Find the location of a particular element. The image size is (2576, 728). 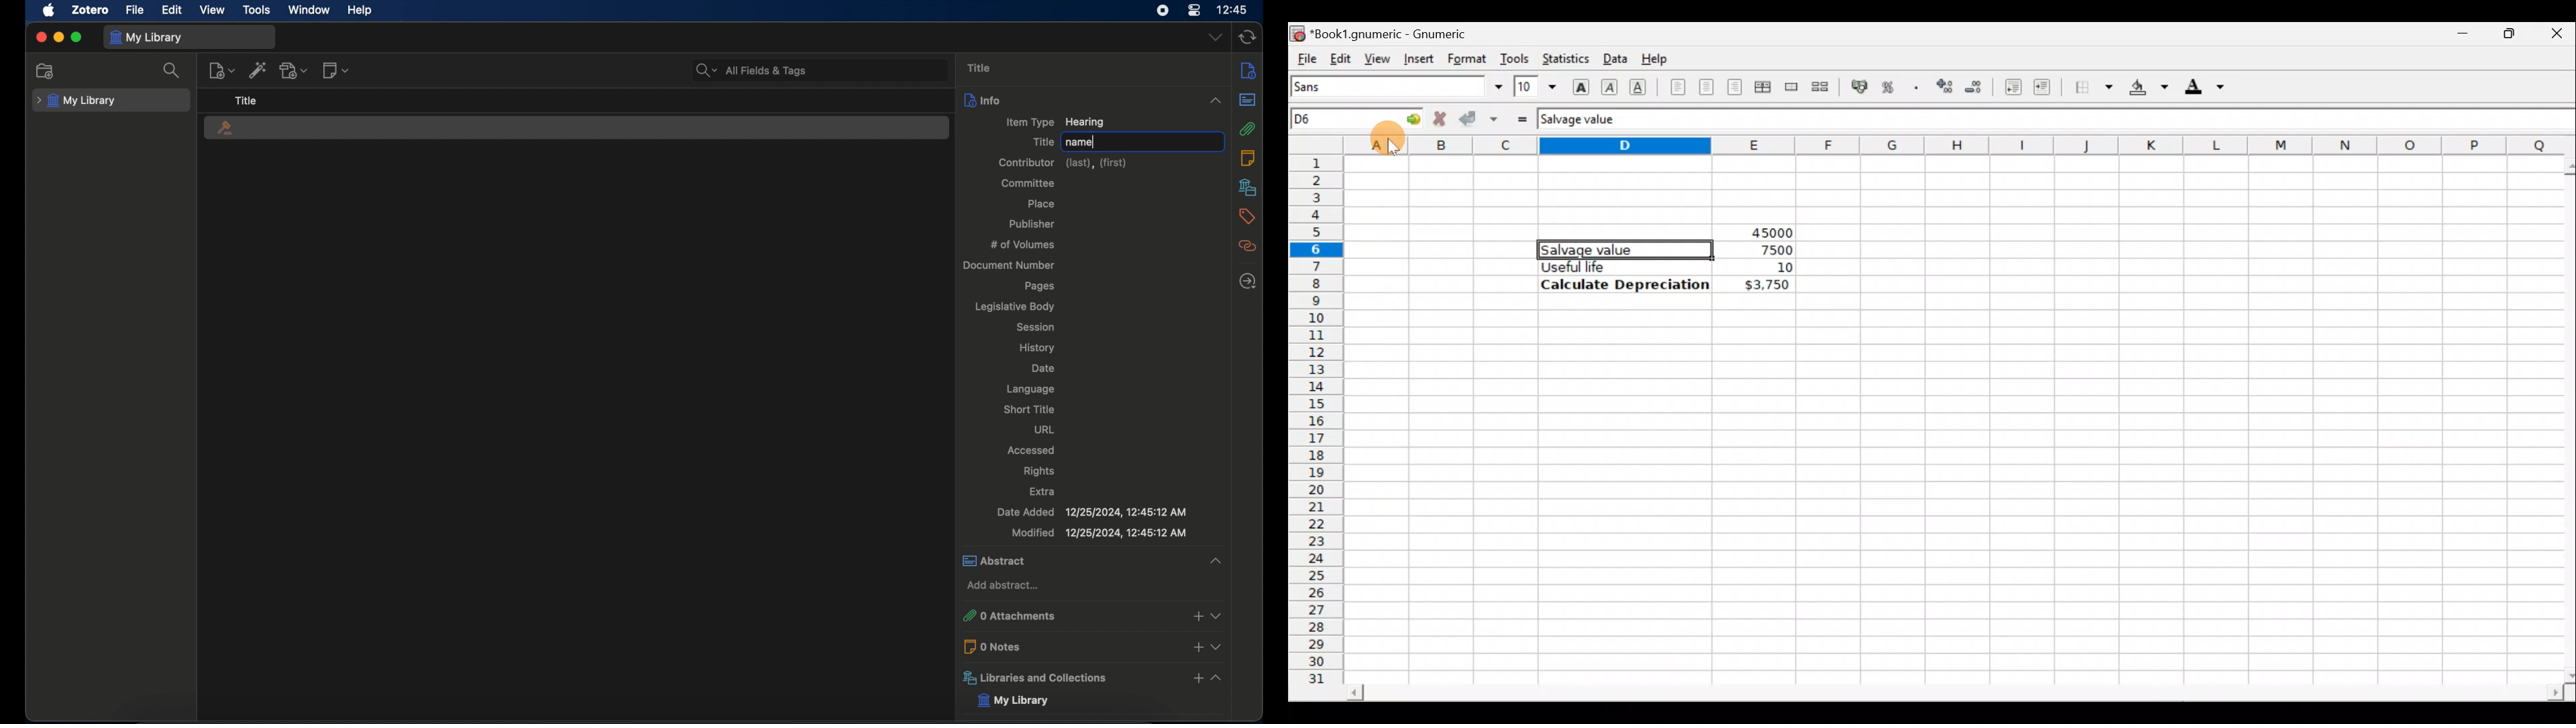

close is located at coordinates (40, 36).